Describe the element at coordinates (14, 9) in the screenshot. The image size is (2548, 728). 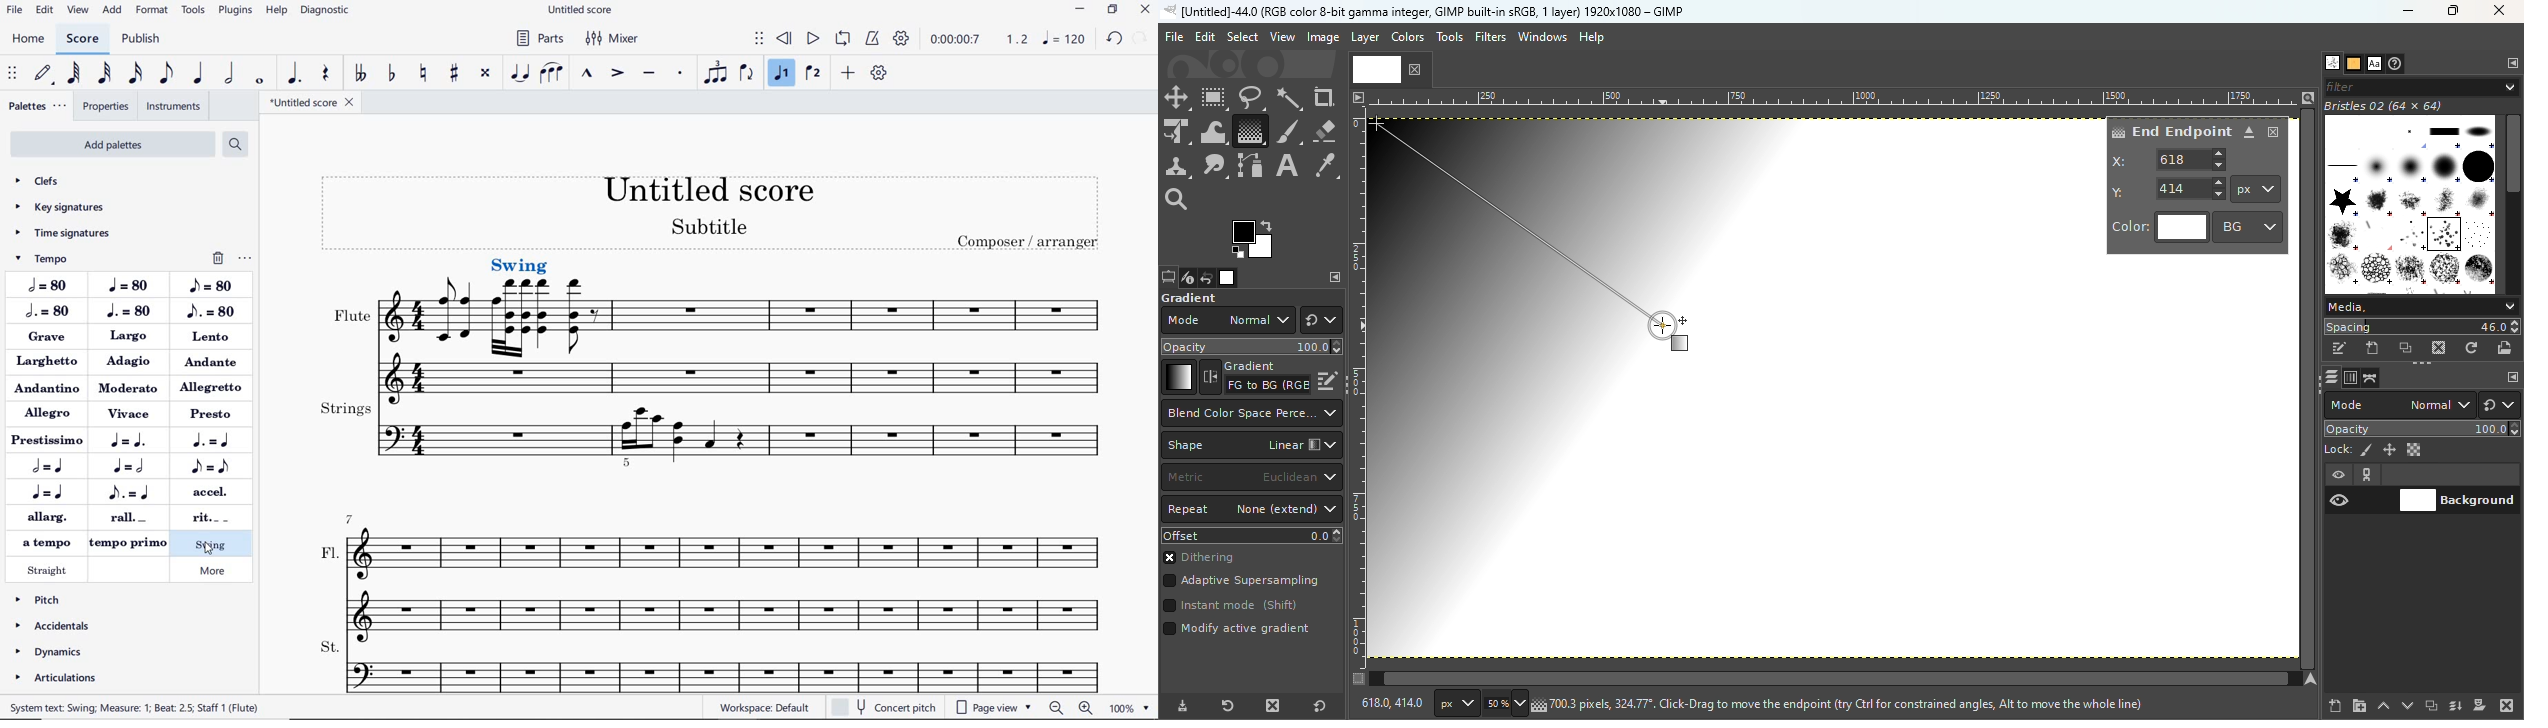
I see `file` at that location.